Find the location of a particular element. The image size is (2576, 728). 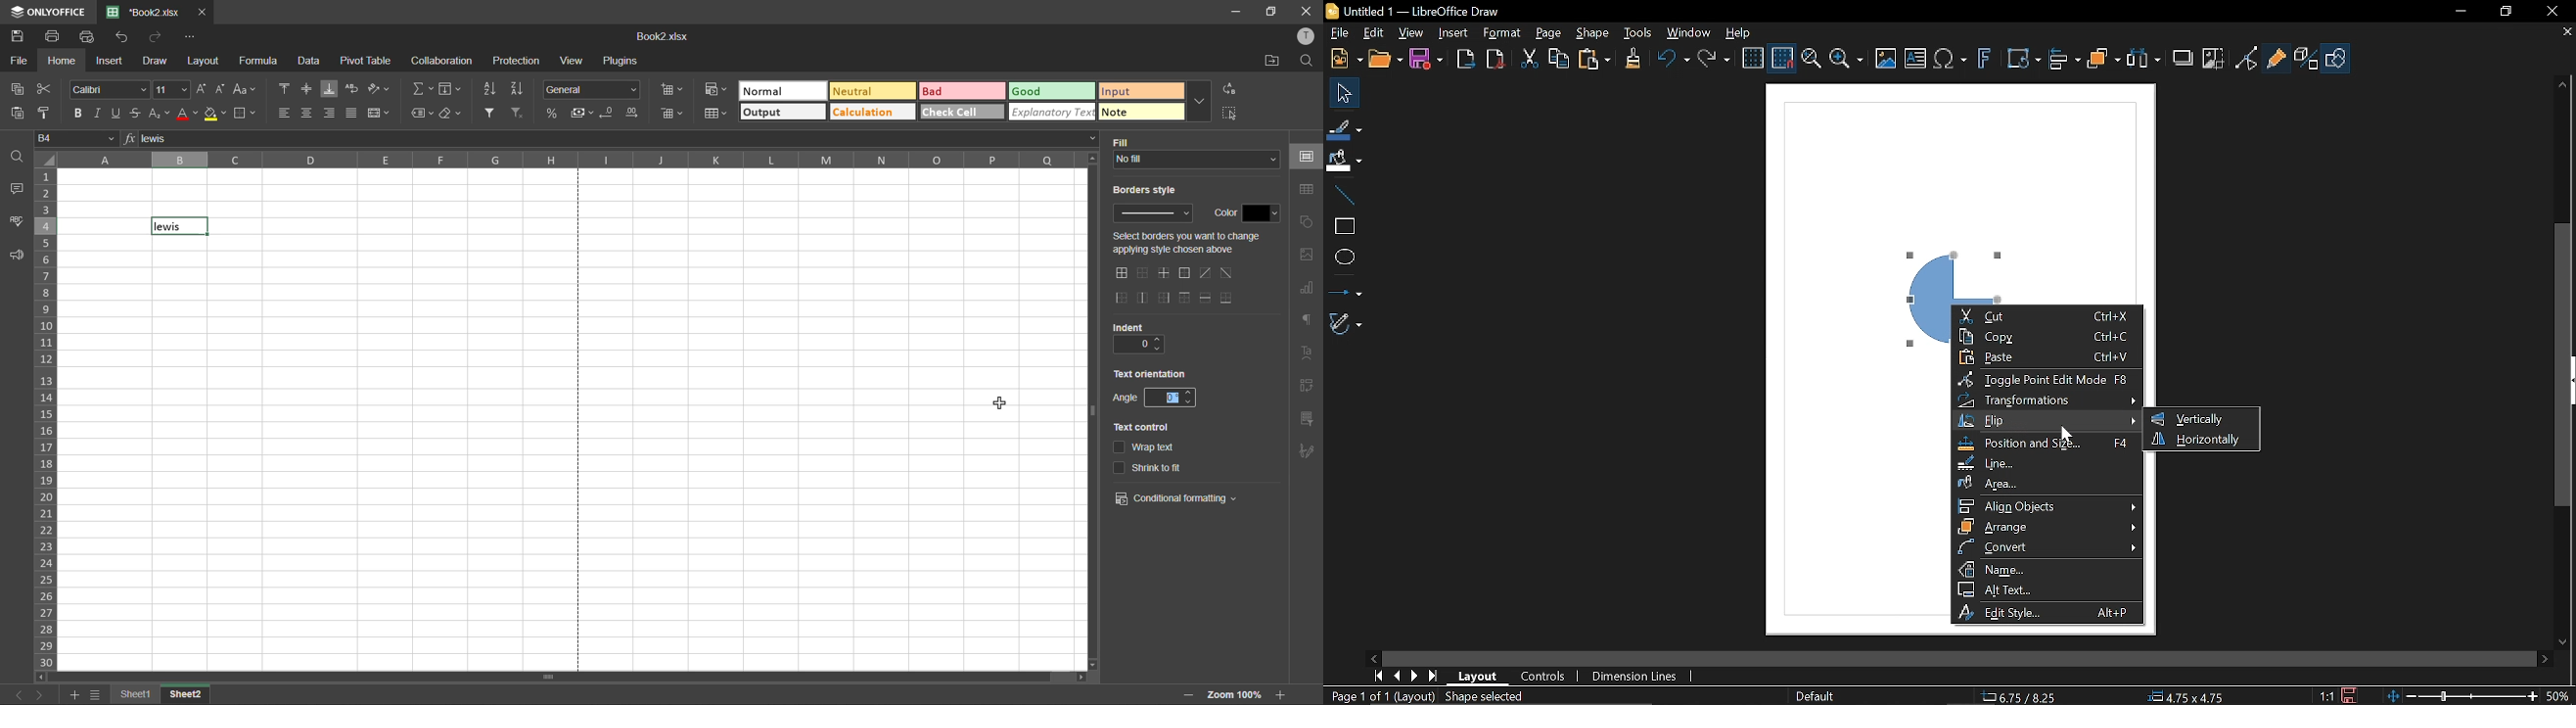

paragraph is located at coordinates (1305, 320).